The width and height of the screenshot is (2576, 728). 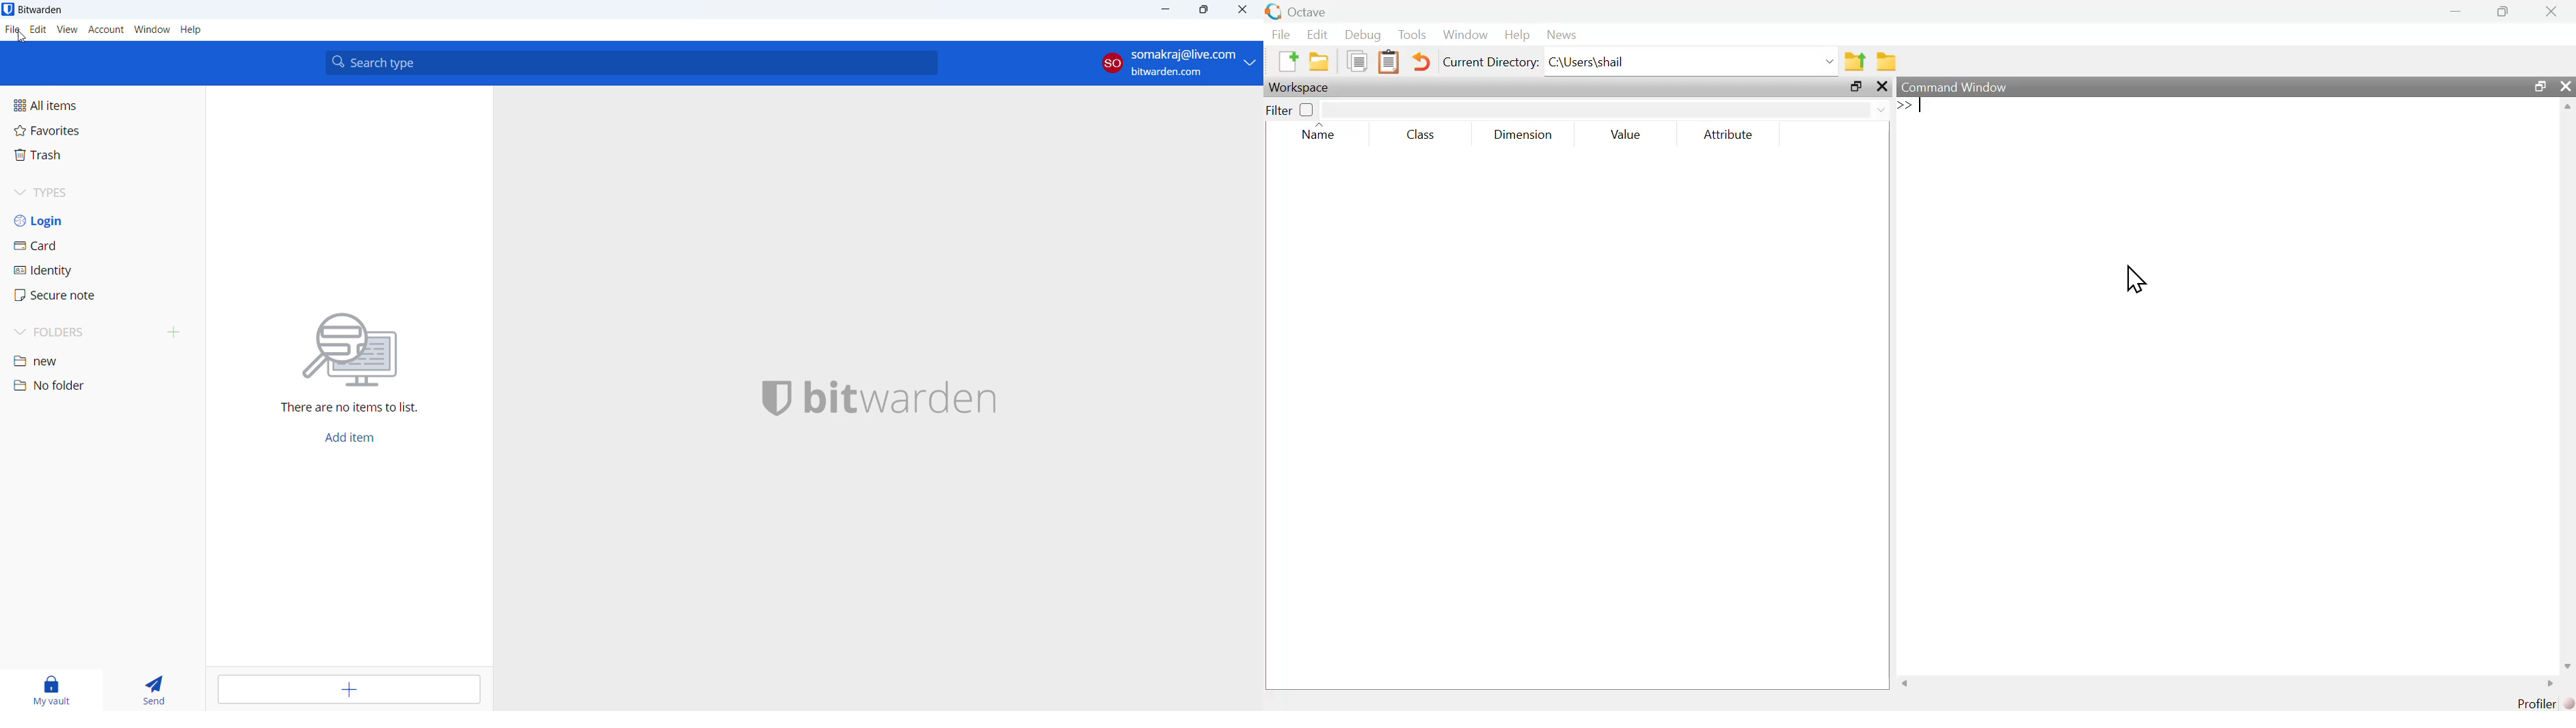 I want to click on Duplicate, so click(x=1356, y=61).